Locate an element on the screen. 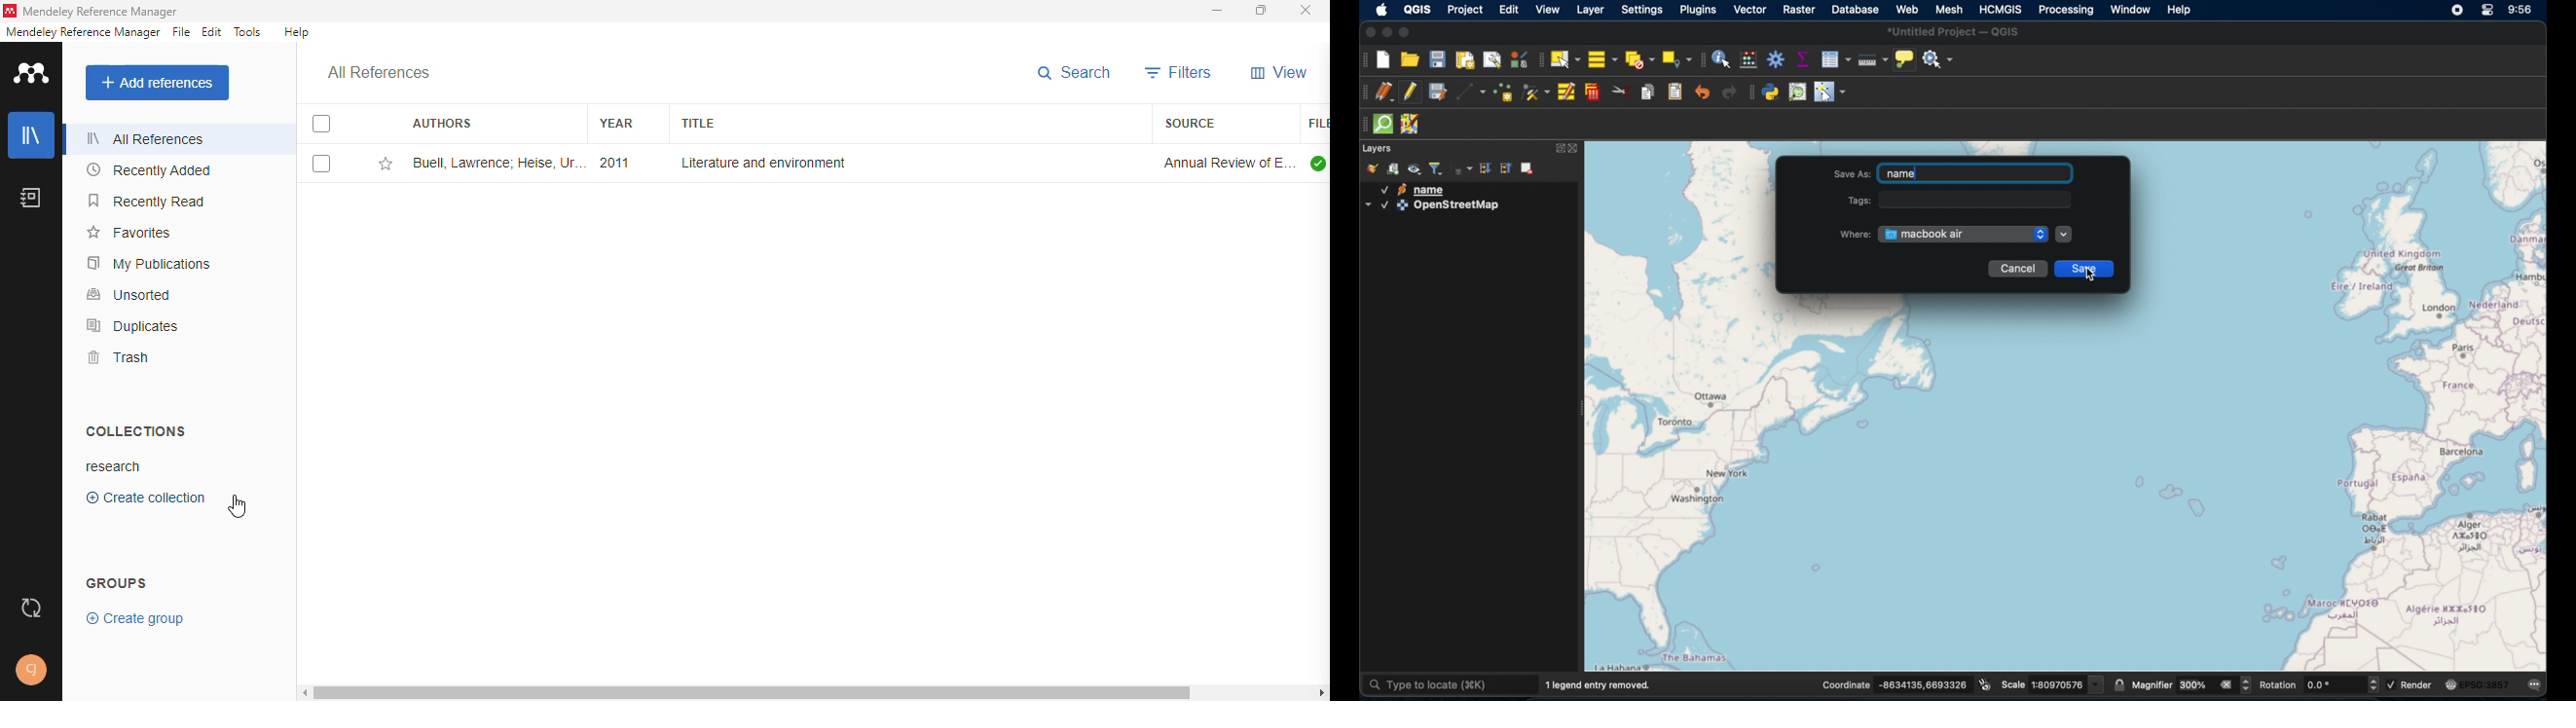  plugin toolbar is located at coordinates (1750, 93).